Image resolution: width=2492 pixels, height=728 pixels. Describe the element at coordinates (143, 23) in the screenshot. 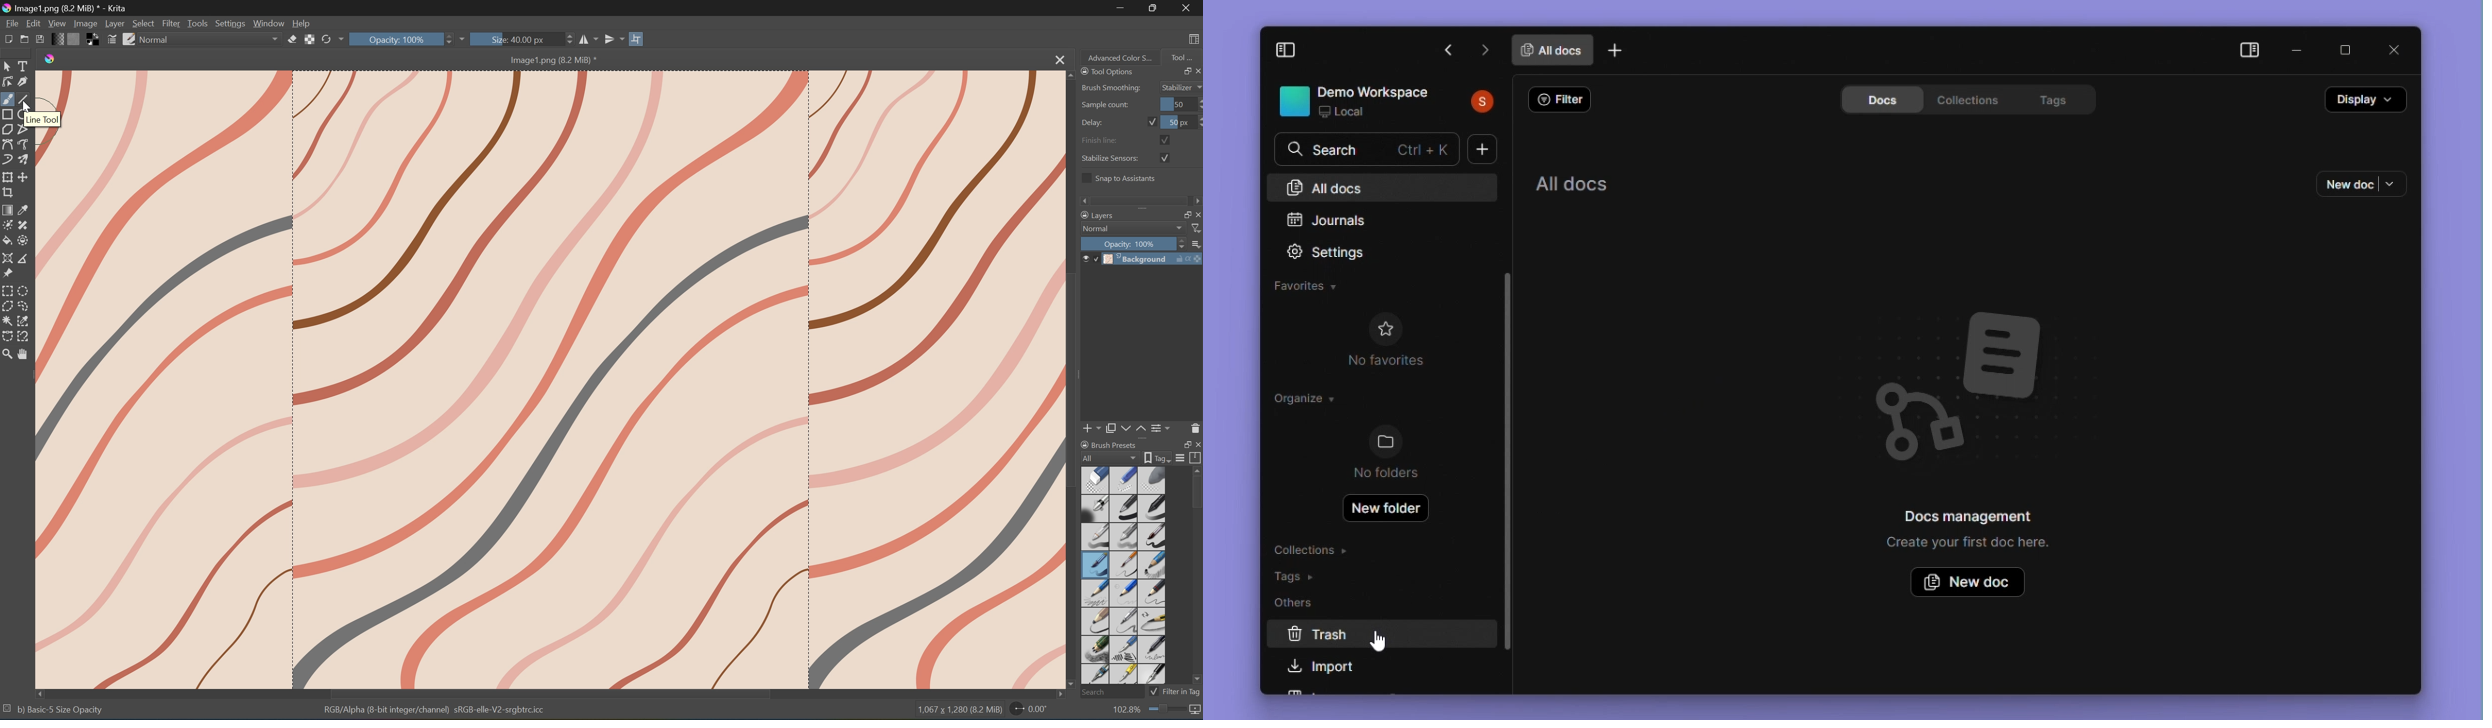

I see `Select` at that location.